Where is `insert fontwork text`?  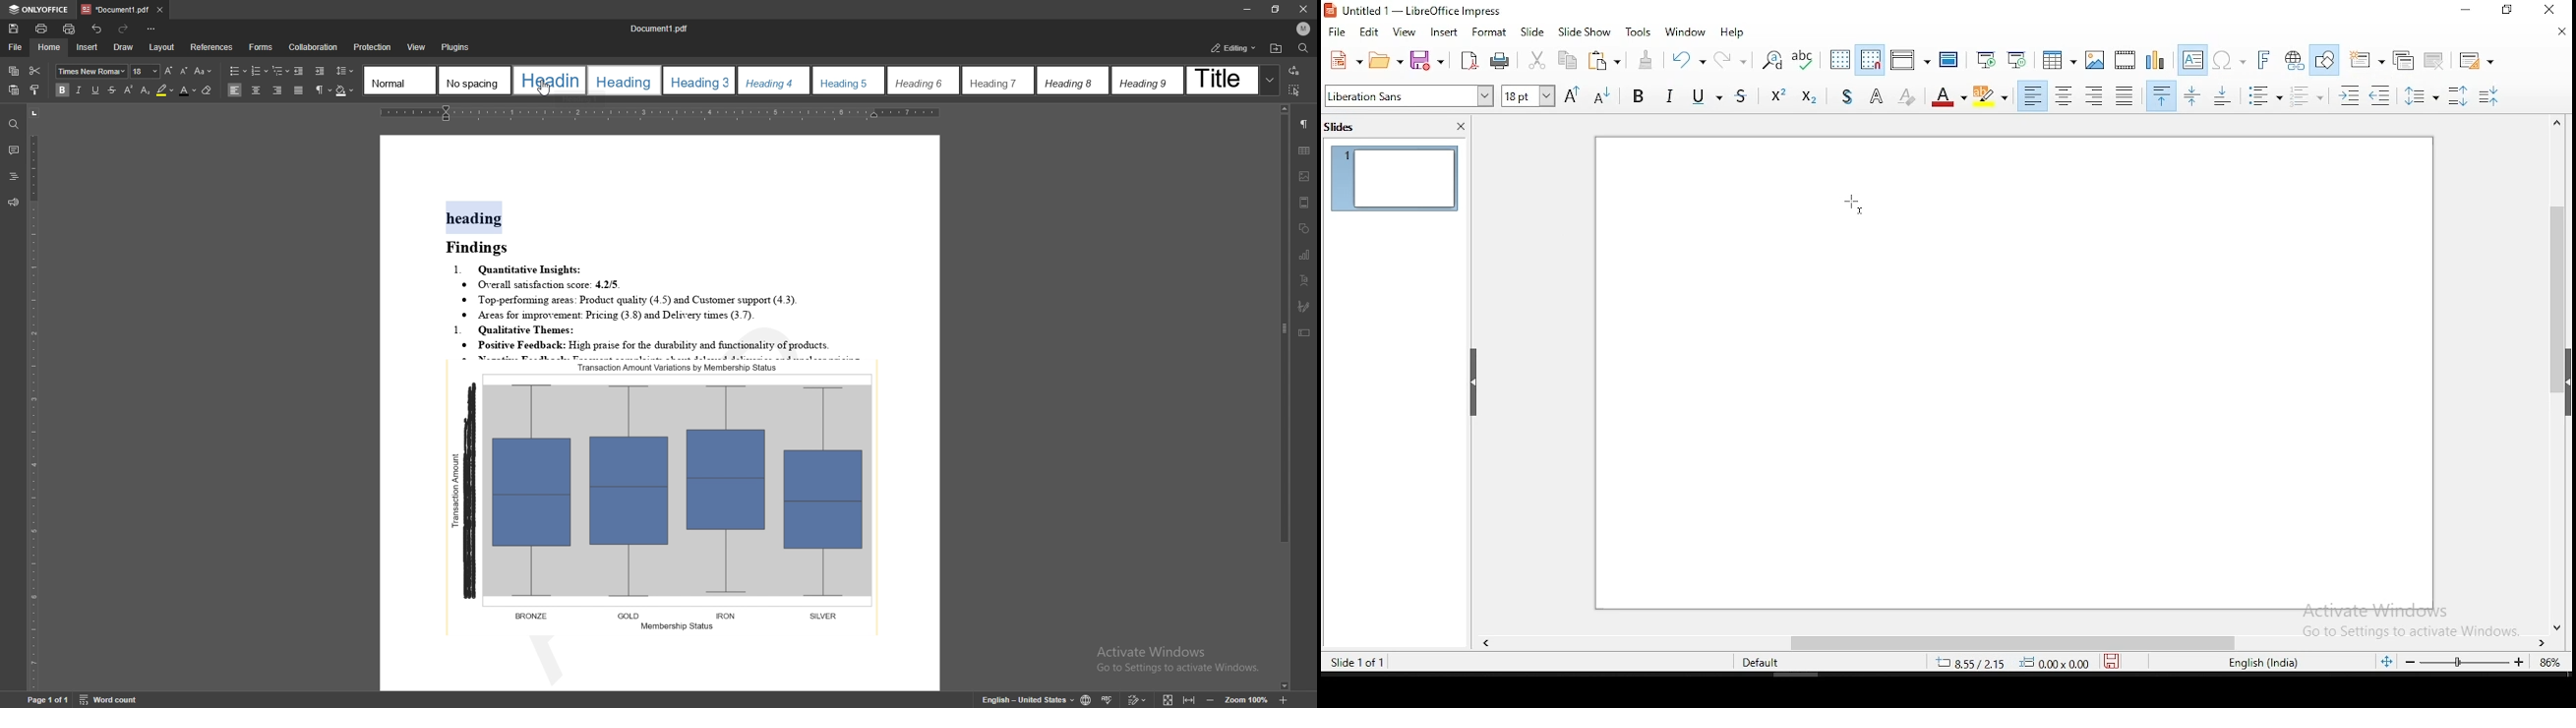
insert fontwork text is located at coordinates (2263, 60).